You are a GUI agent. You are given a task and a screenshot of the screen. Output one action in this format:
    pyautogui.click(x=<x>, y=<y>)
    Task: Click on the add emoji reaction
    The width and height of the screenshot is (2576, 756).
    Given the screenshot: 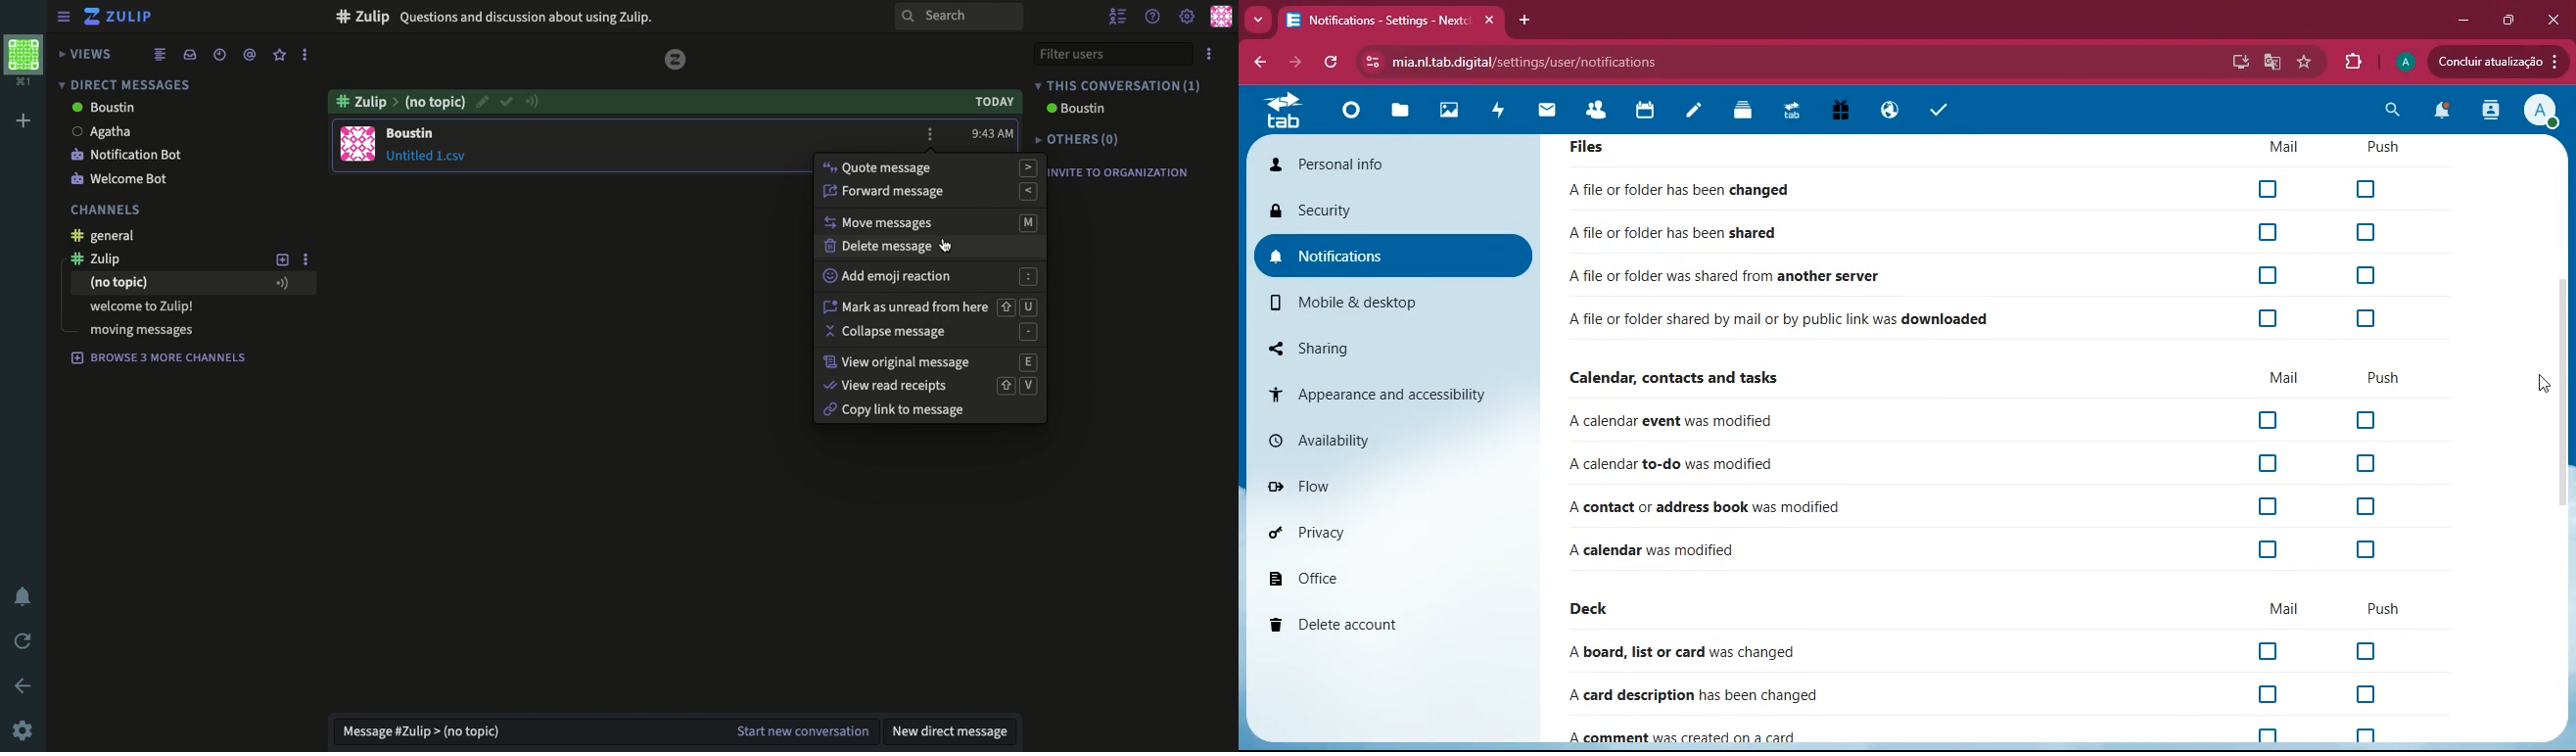 What is the action you would take?
    pyautogui.click(x=930, y=277)
    